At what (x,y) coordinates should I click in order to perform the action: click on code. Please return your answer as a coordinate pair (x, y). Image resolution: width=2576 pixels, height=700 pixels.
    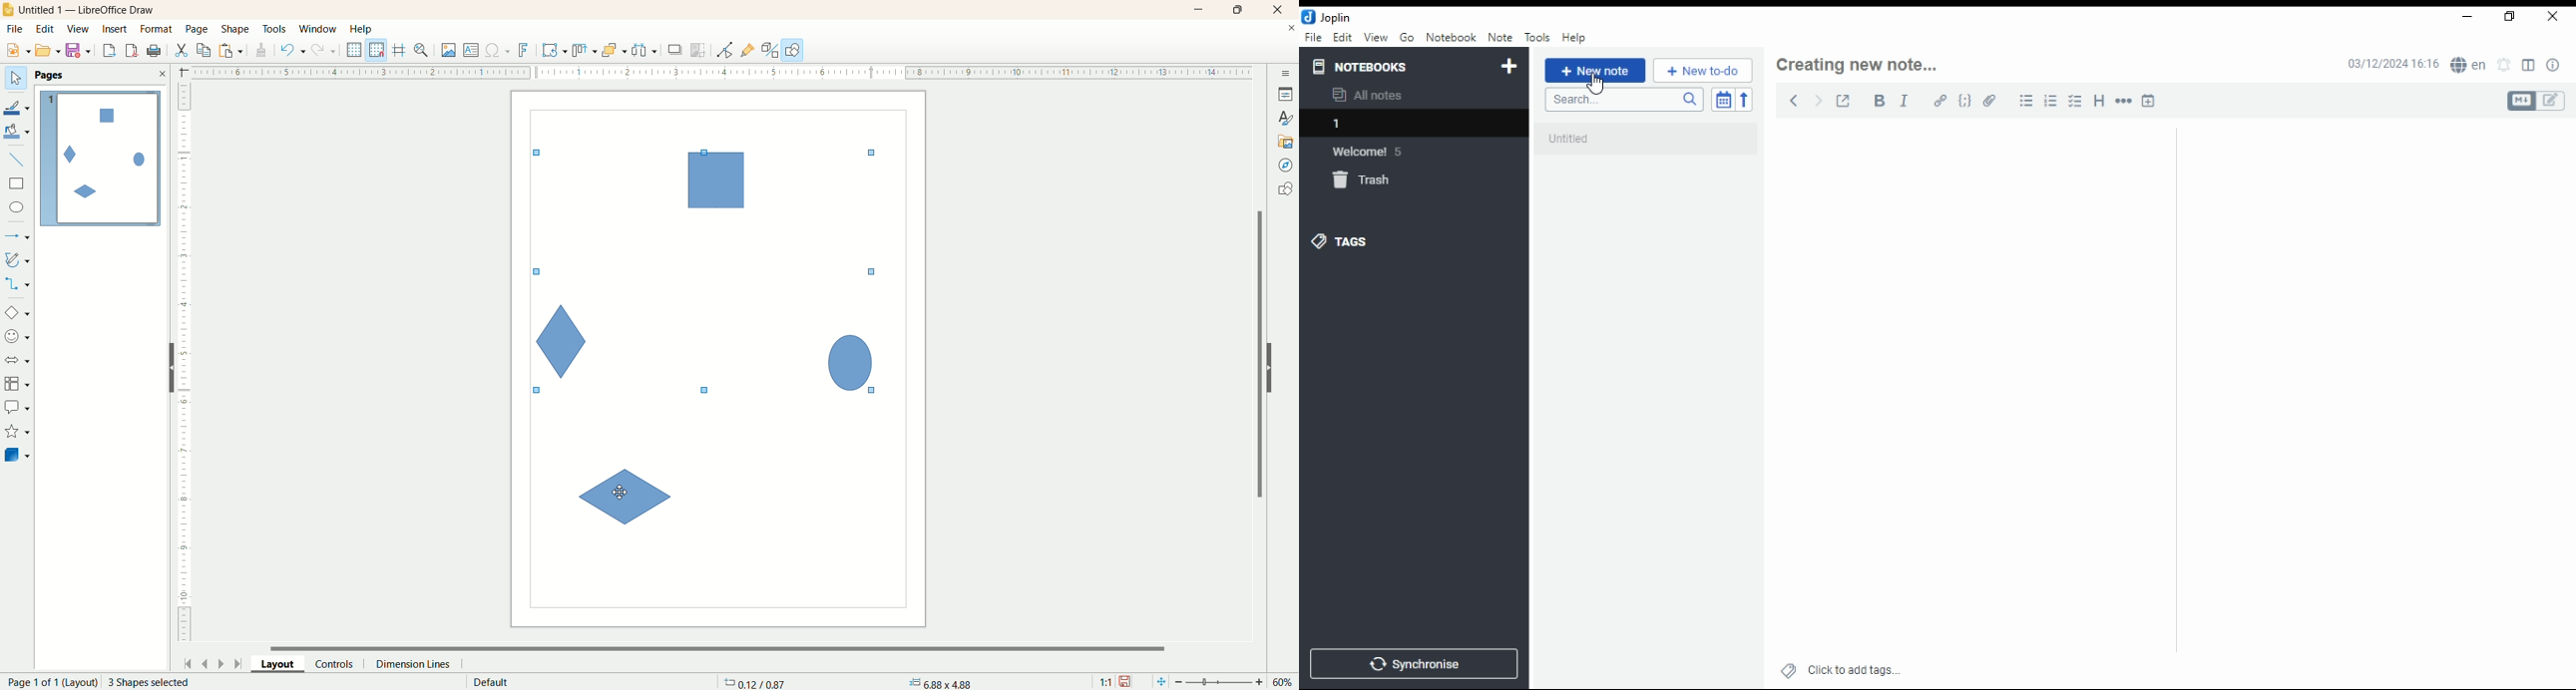
    Looking at the image, I should click on (1964, 101).